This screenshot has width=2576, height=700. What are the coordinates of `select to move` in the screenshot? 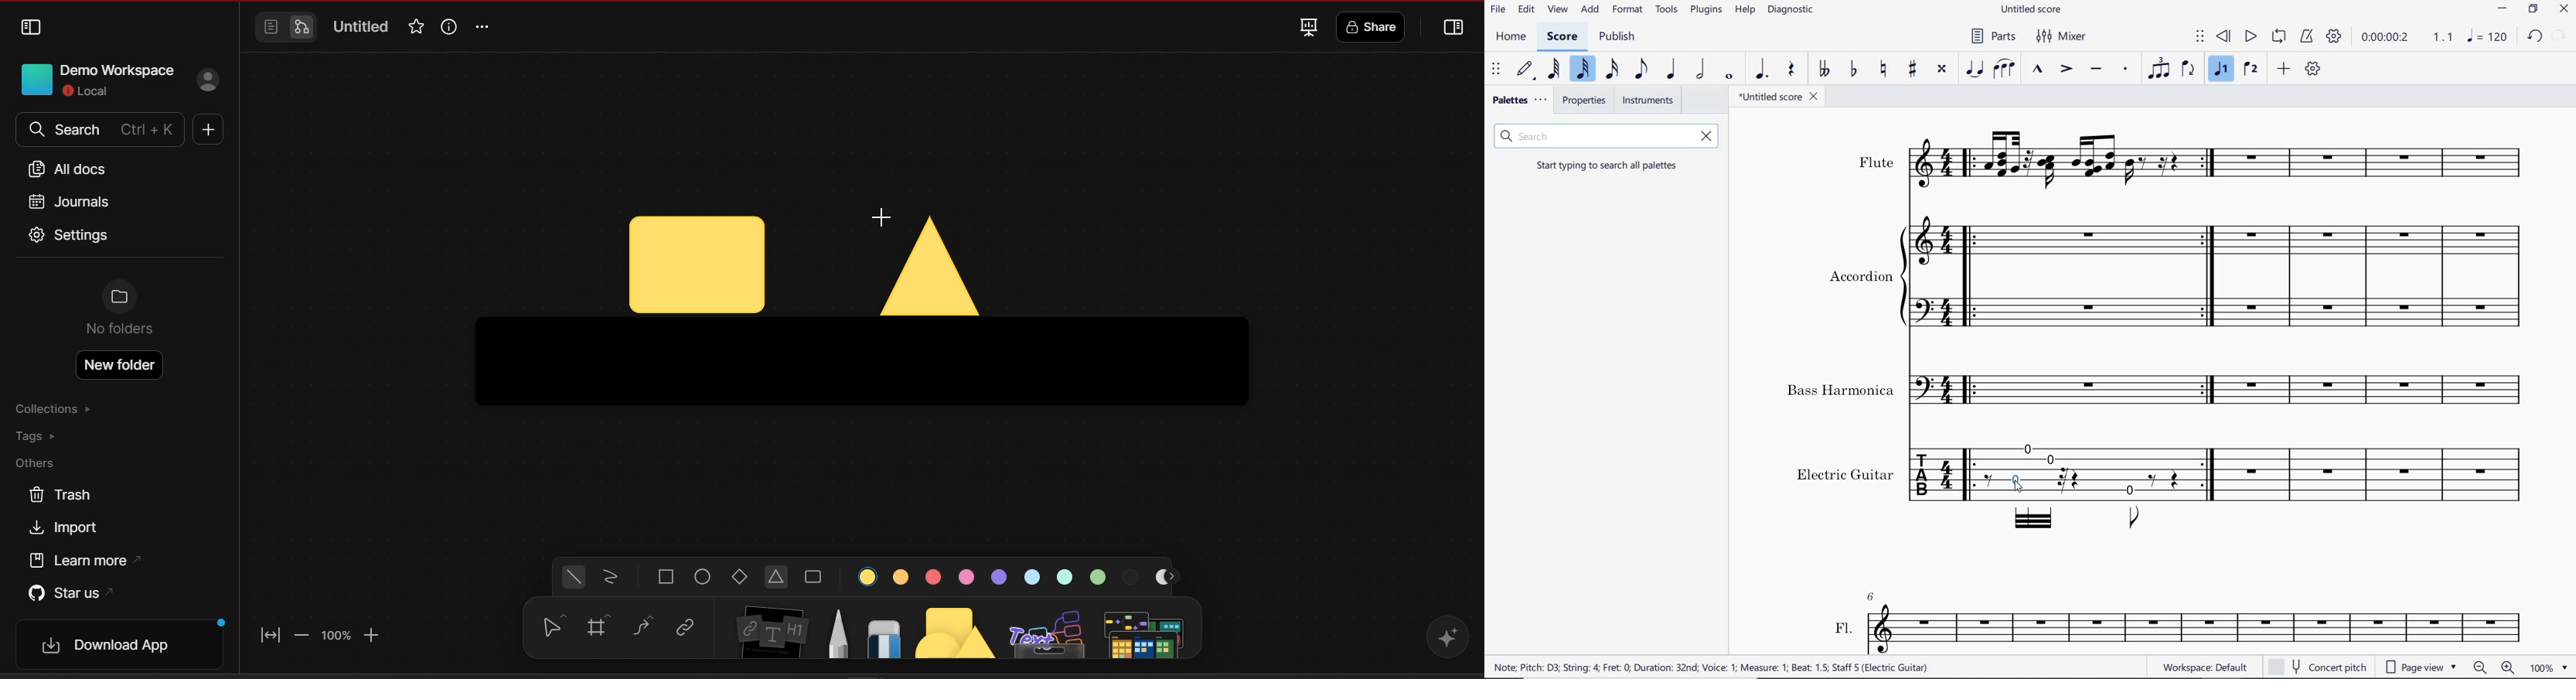 It's located at (2200, 37).